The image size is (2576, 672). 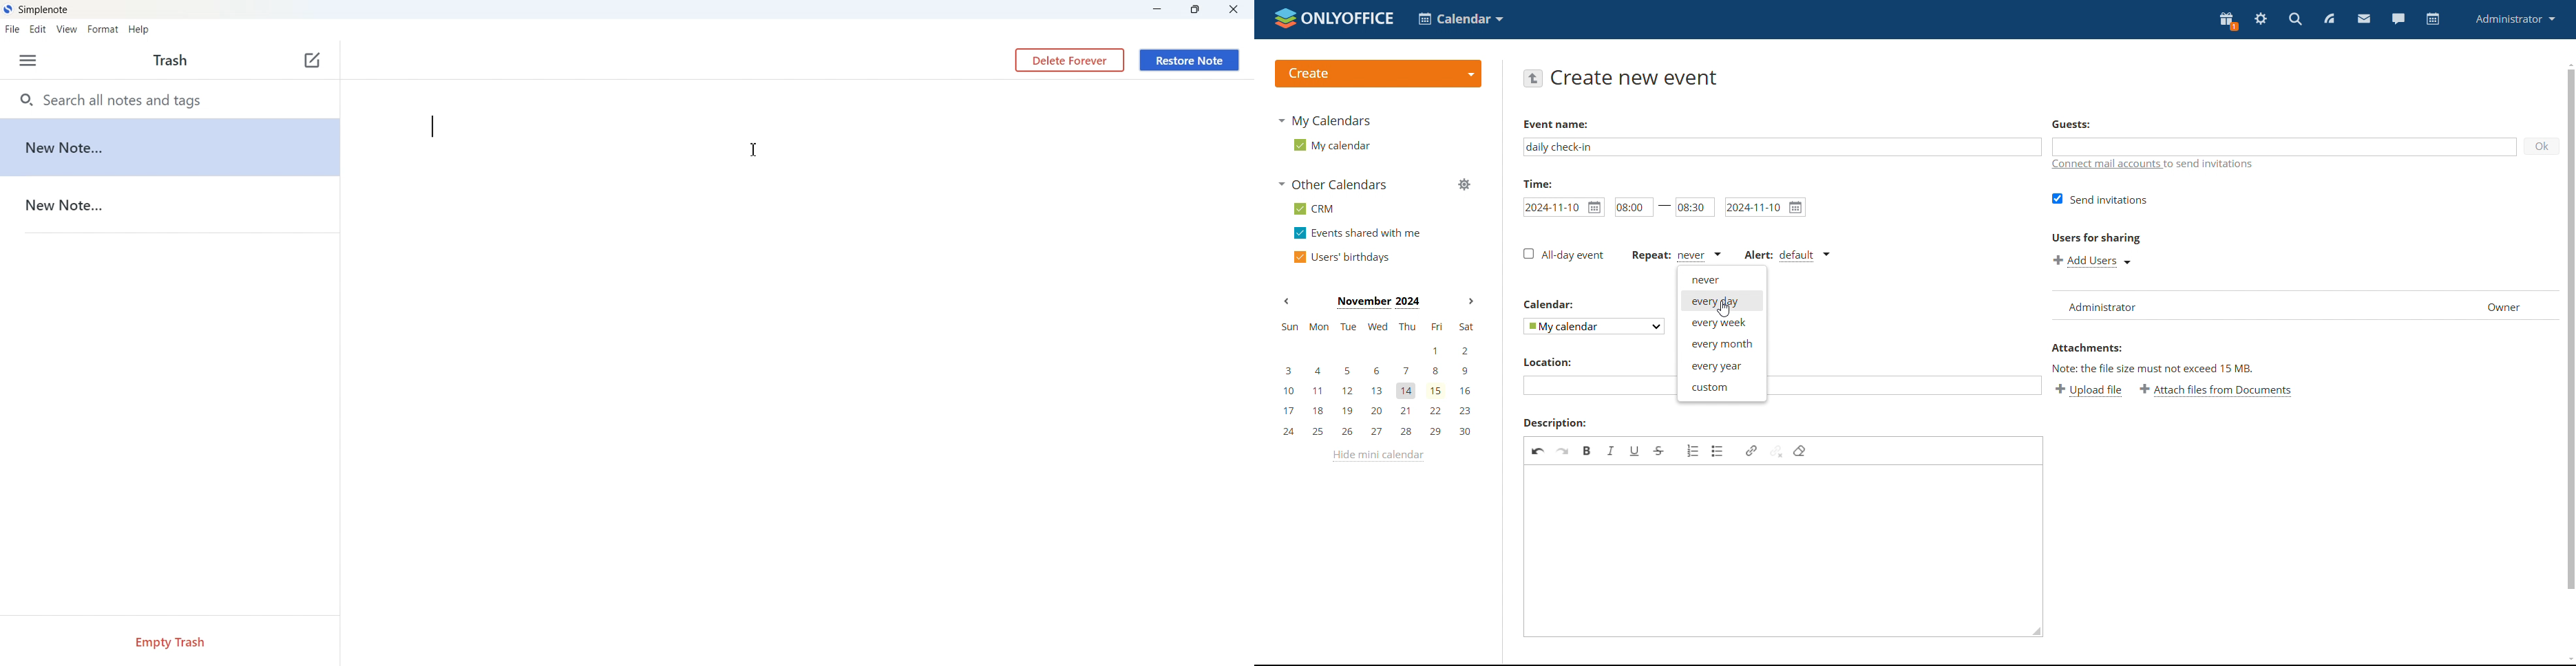 I want to click on Help, so click(x=139, y=28).